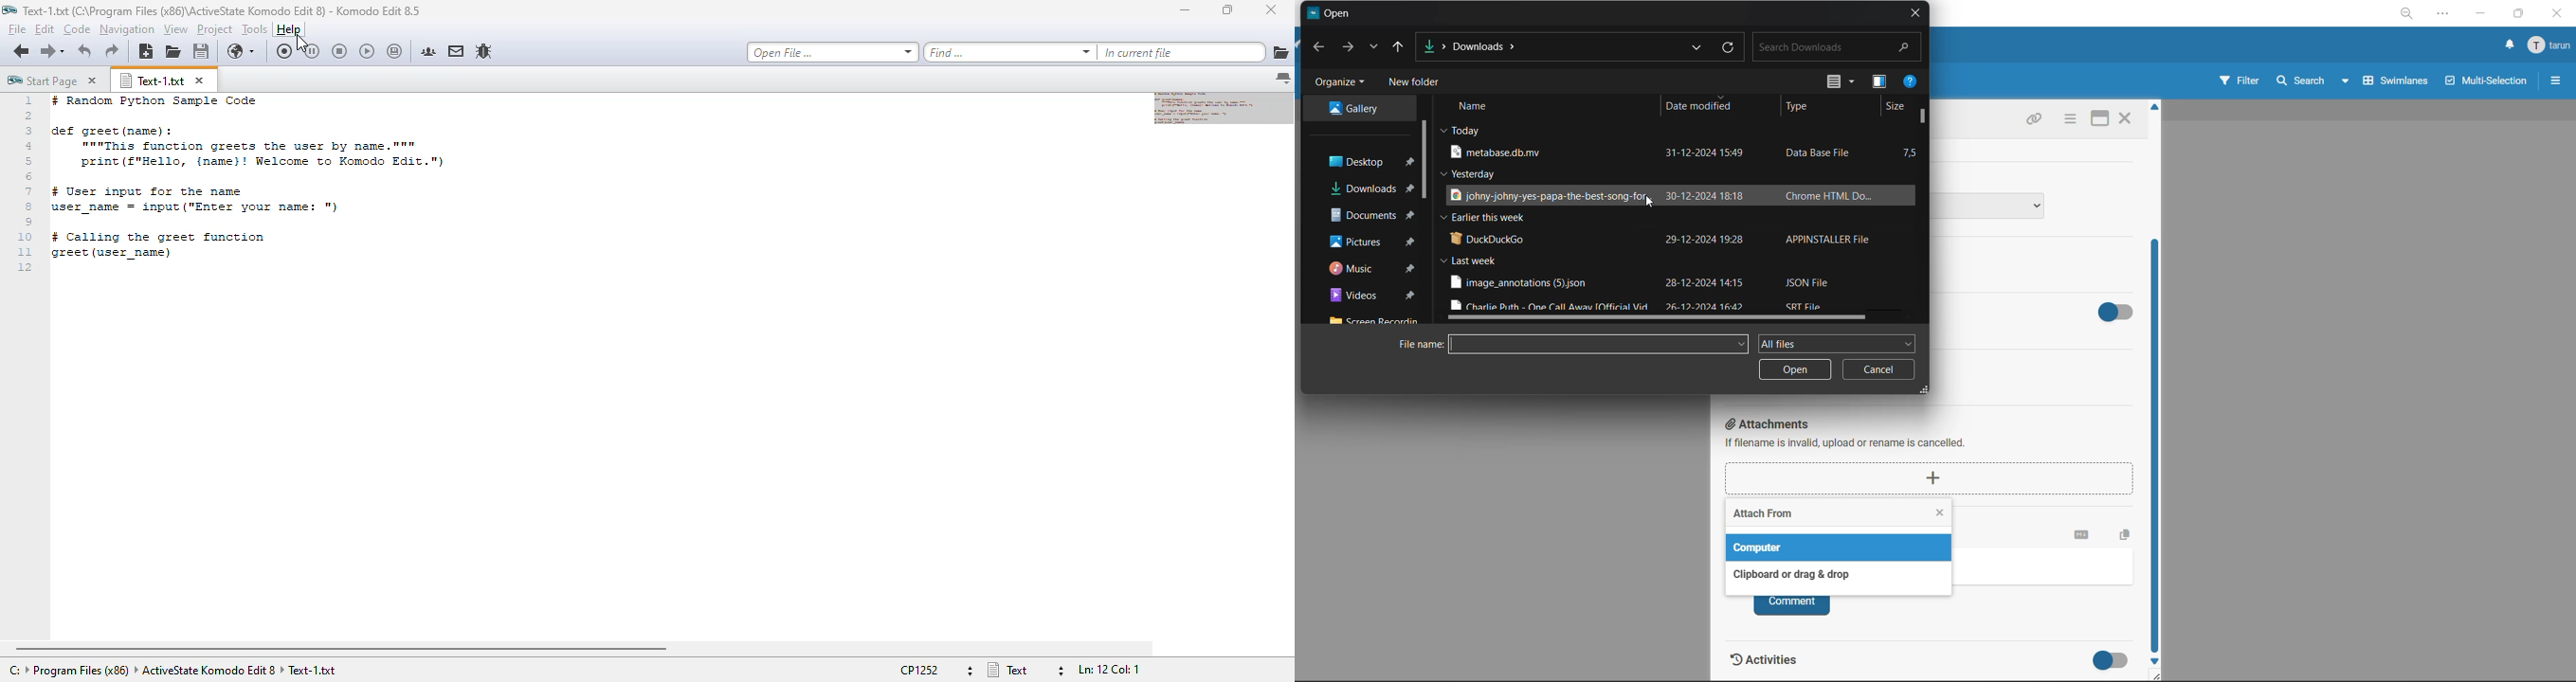 This screenshot has height=700, width=2576. I want to click on recent locations, so click(1375, 44).